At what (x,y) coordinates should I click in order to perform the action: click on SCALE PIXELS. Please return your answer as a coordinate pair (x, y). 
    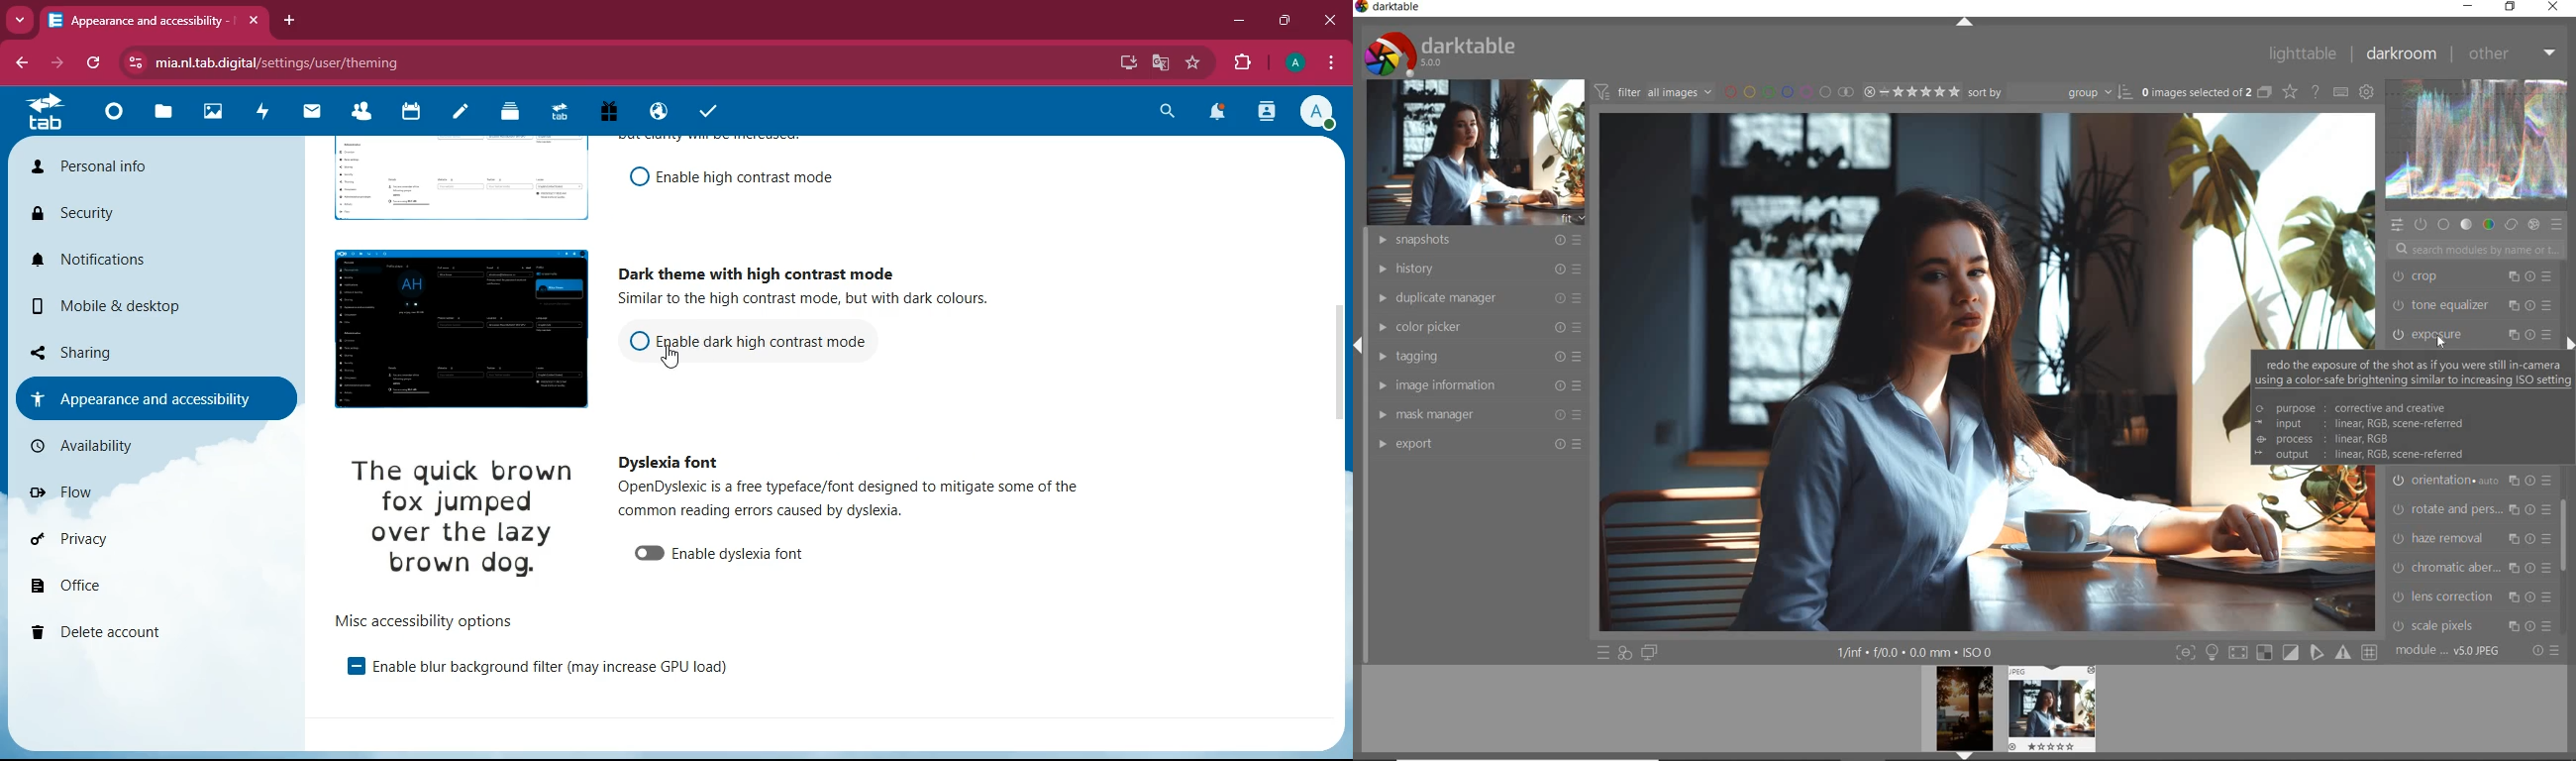
    Looking at the image, I should click on (2479, 624).